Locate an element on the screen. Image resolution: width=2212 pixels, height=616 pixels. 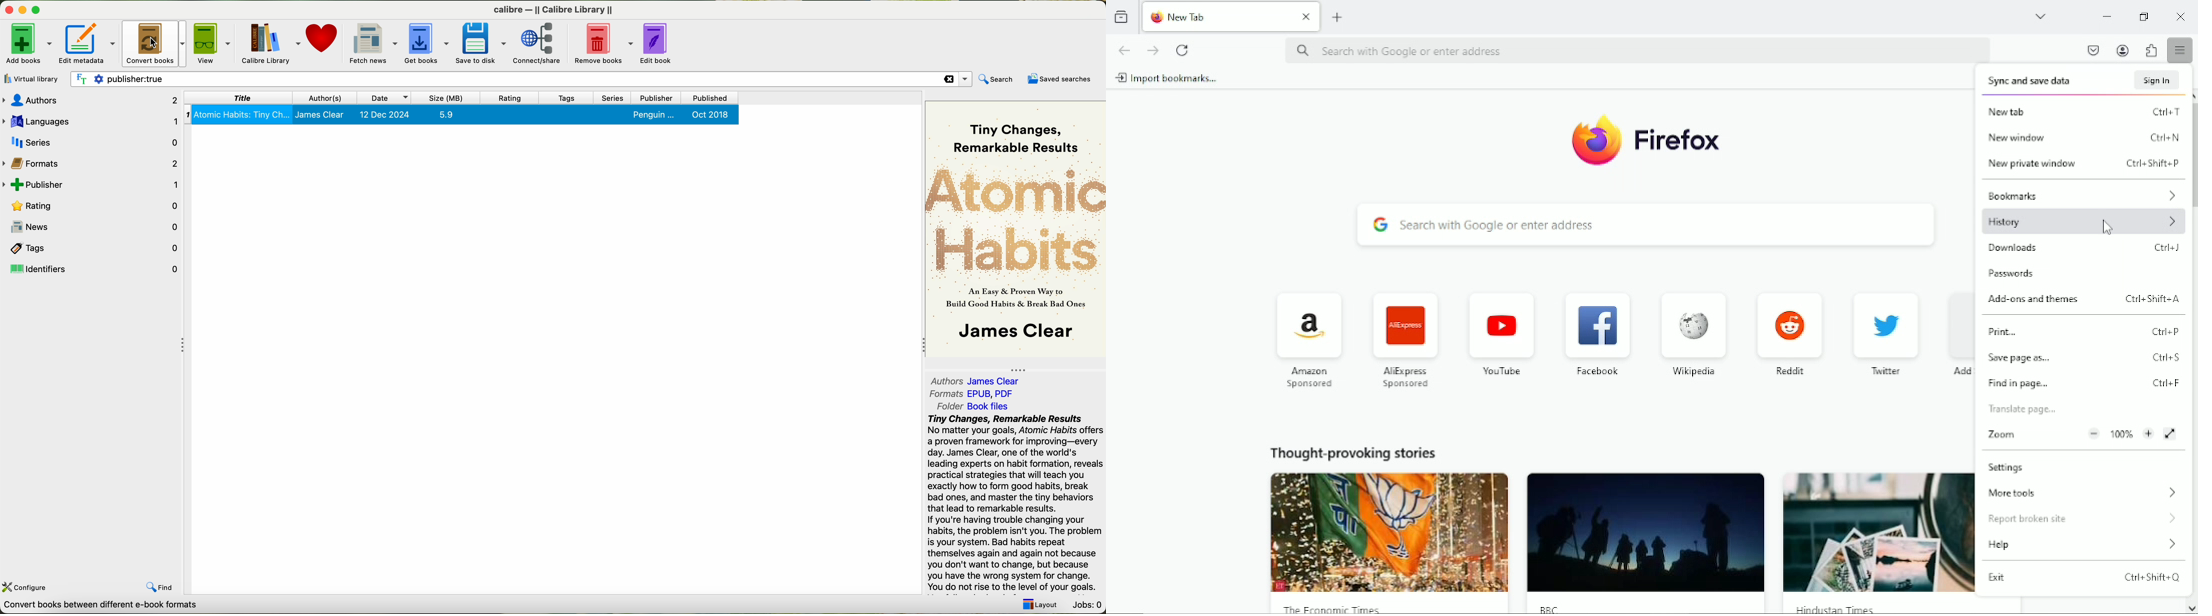
identifiers is located at coordinates (96, 268).